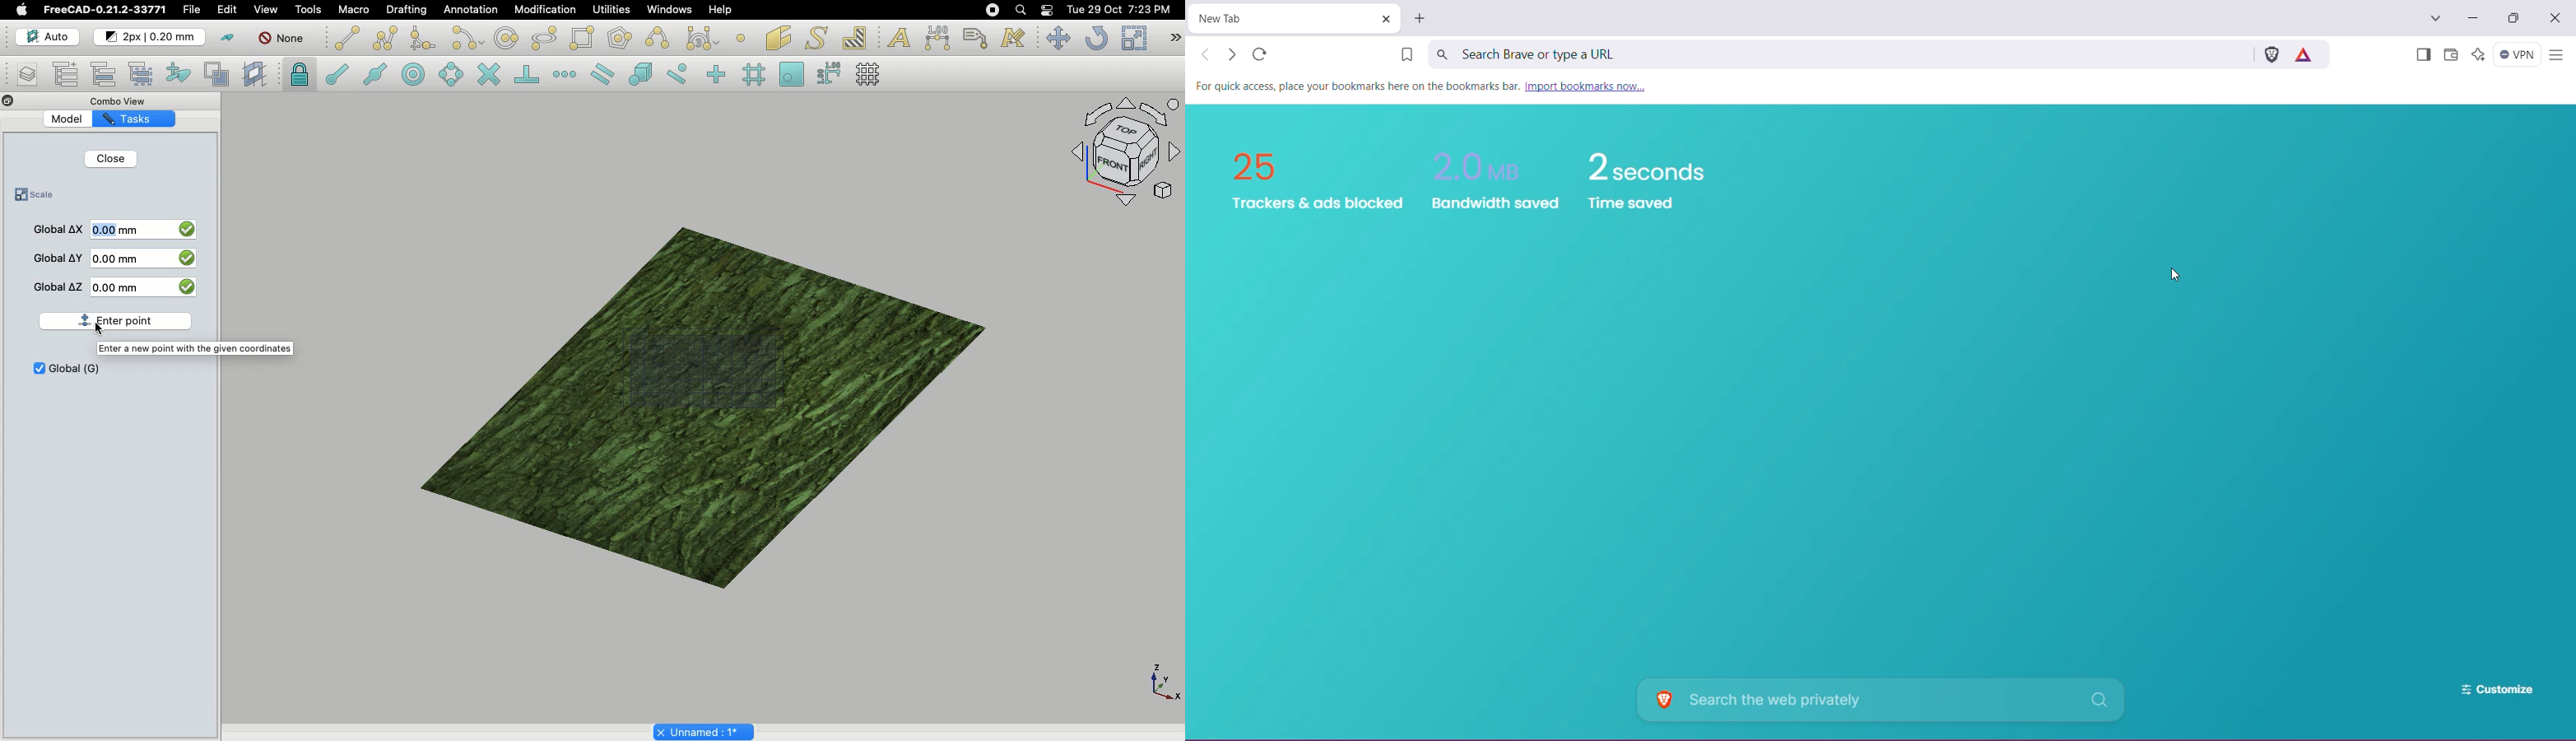  I want to click on Auto, so click(42, 36).